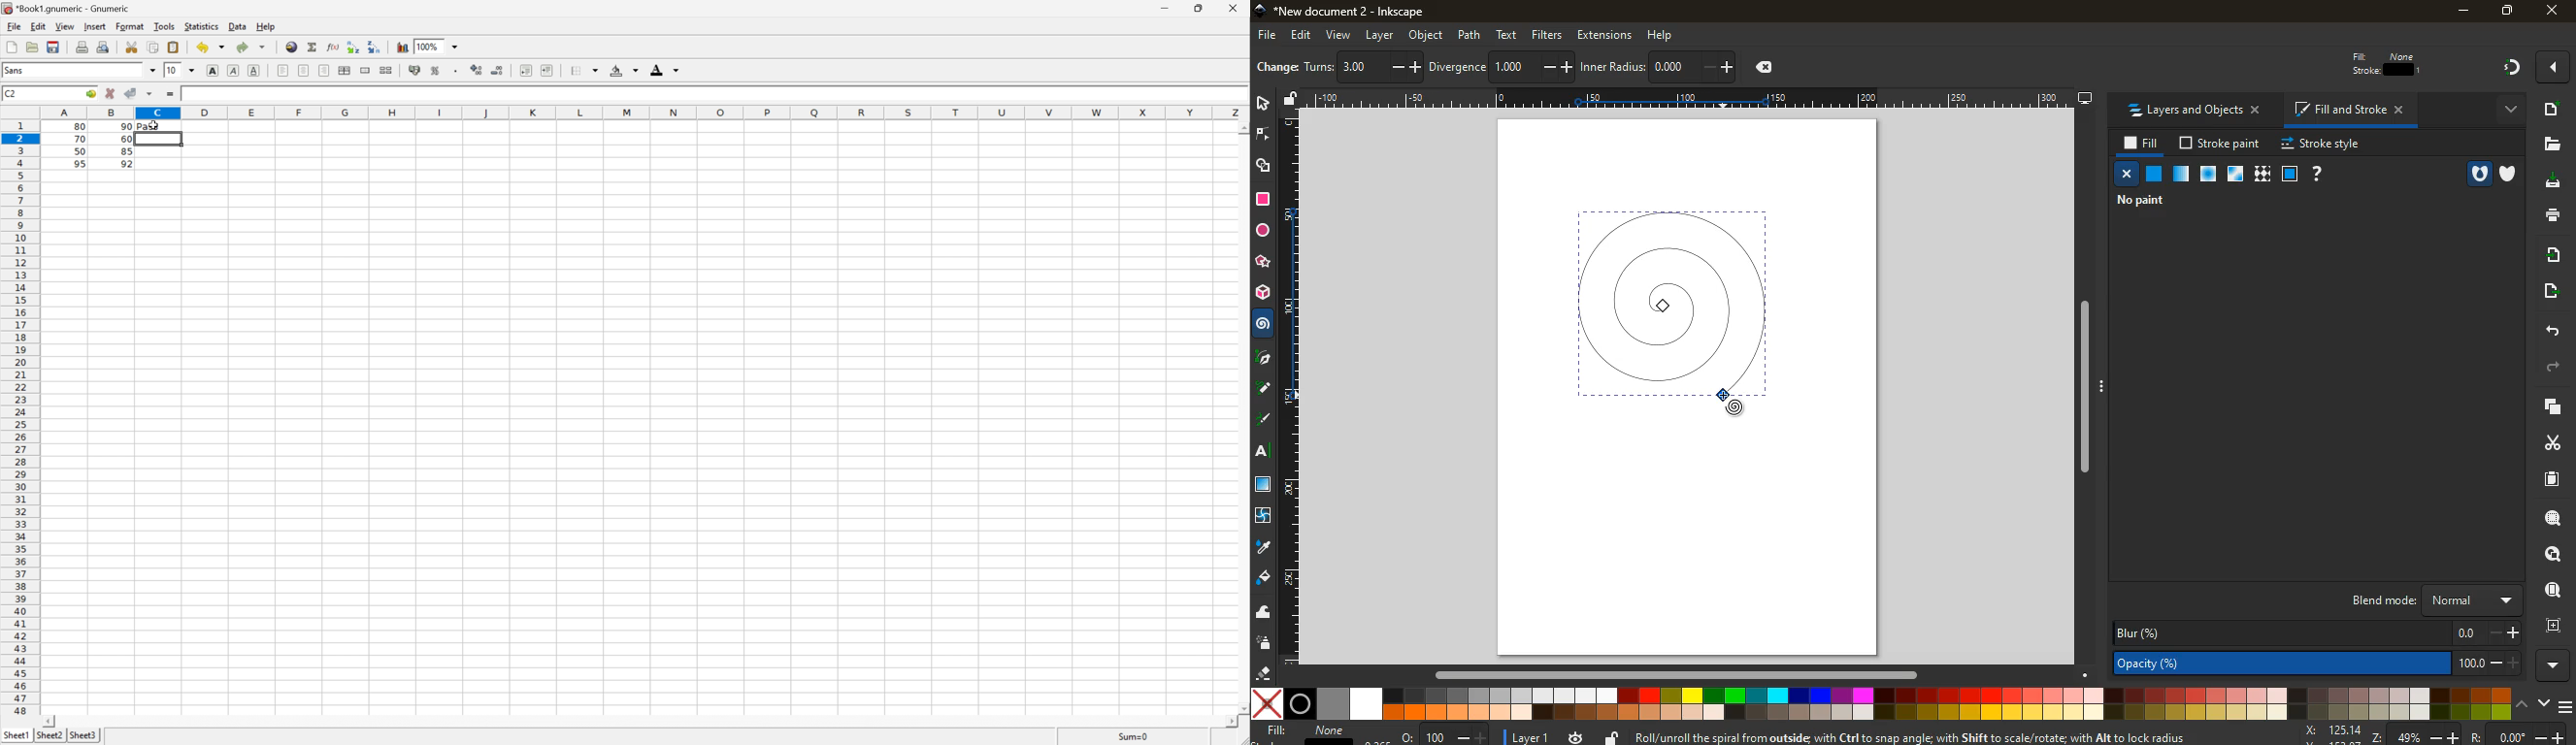  What do you see at coordinates (1502, 66) in the screenshot?
I see `divergence` at bounding box center [1502, 66].